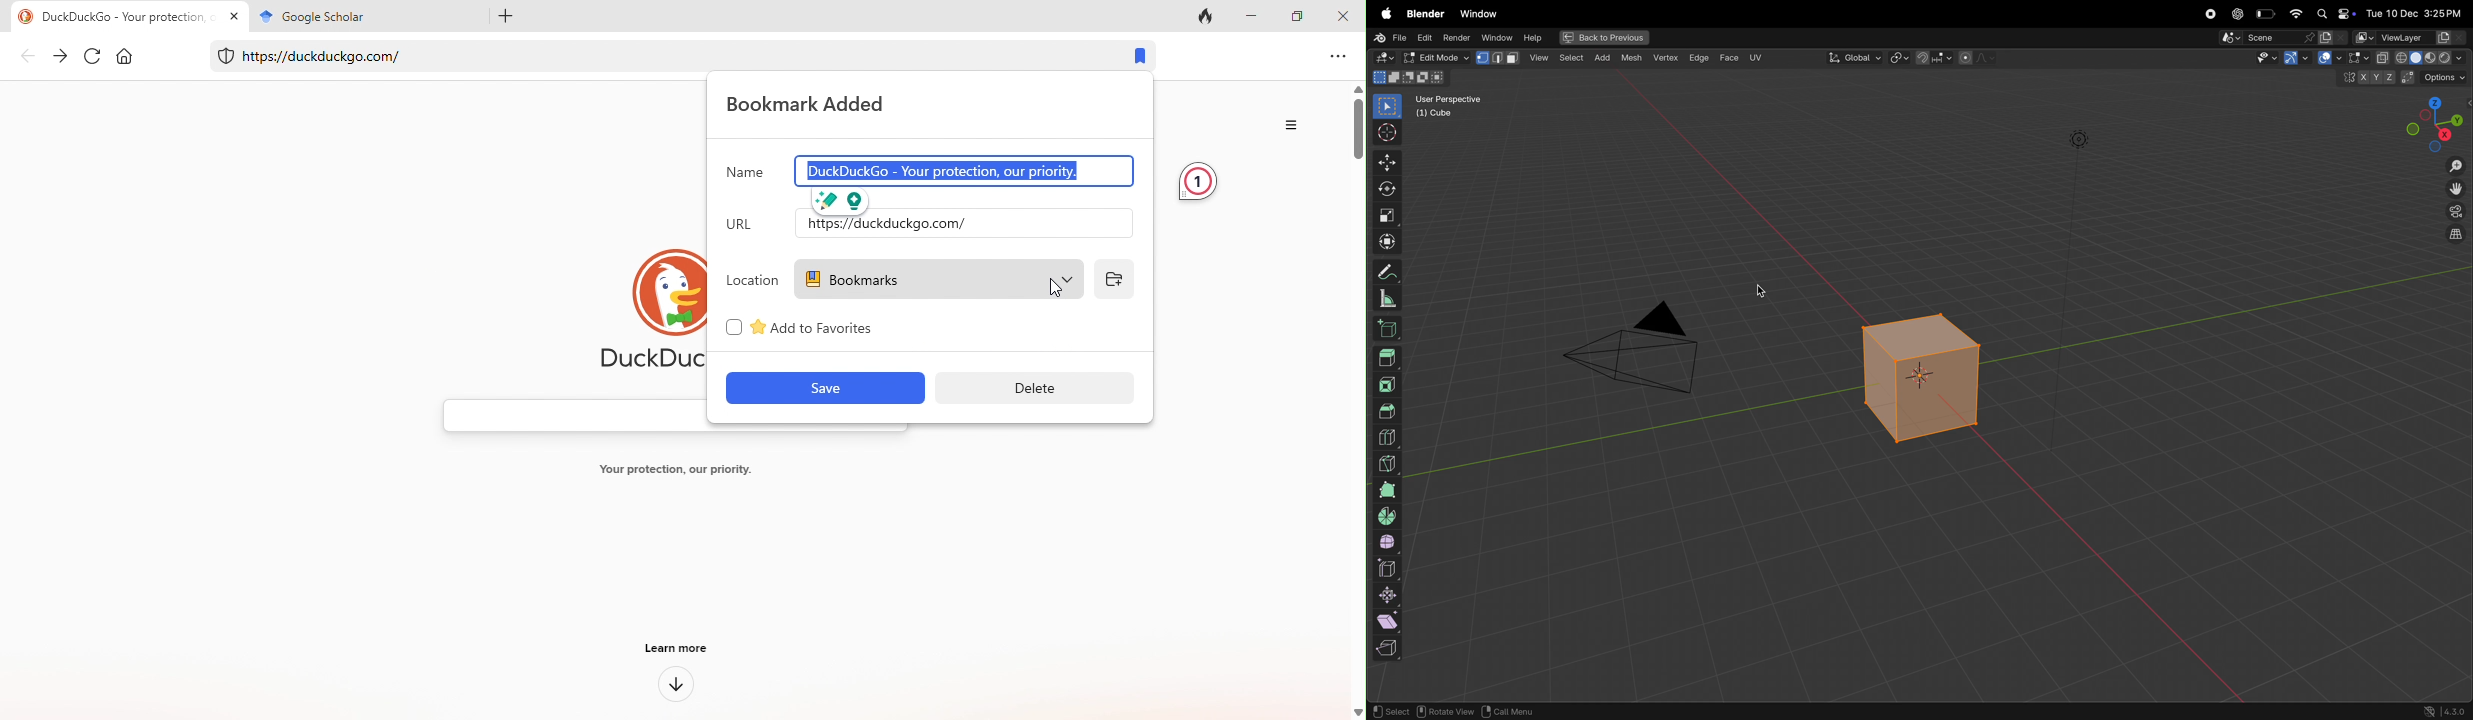 The image size is (2492, 728). Describe the element at coordinates (2454, 167) in the screenshot. I see `zoom` at that location.